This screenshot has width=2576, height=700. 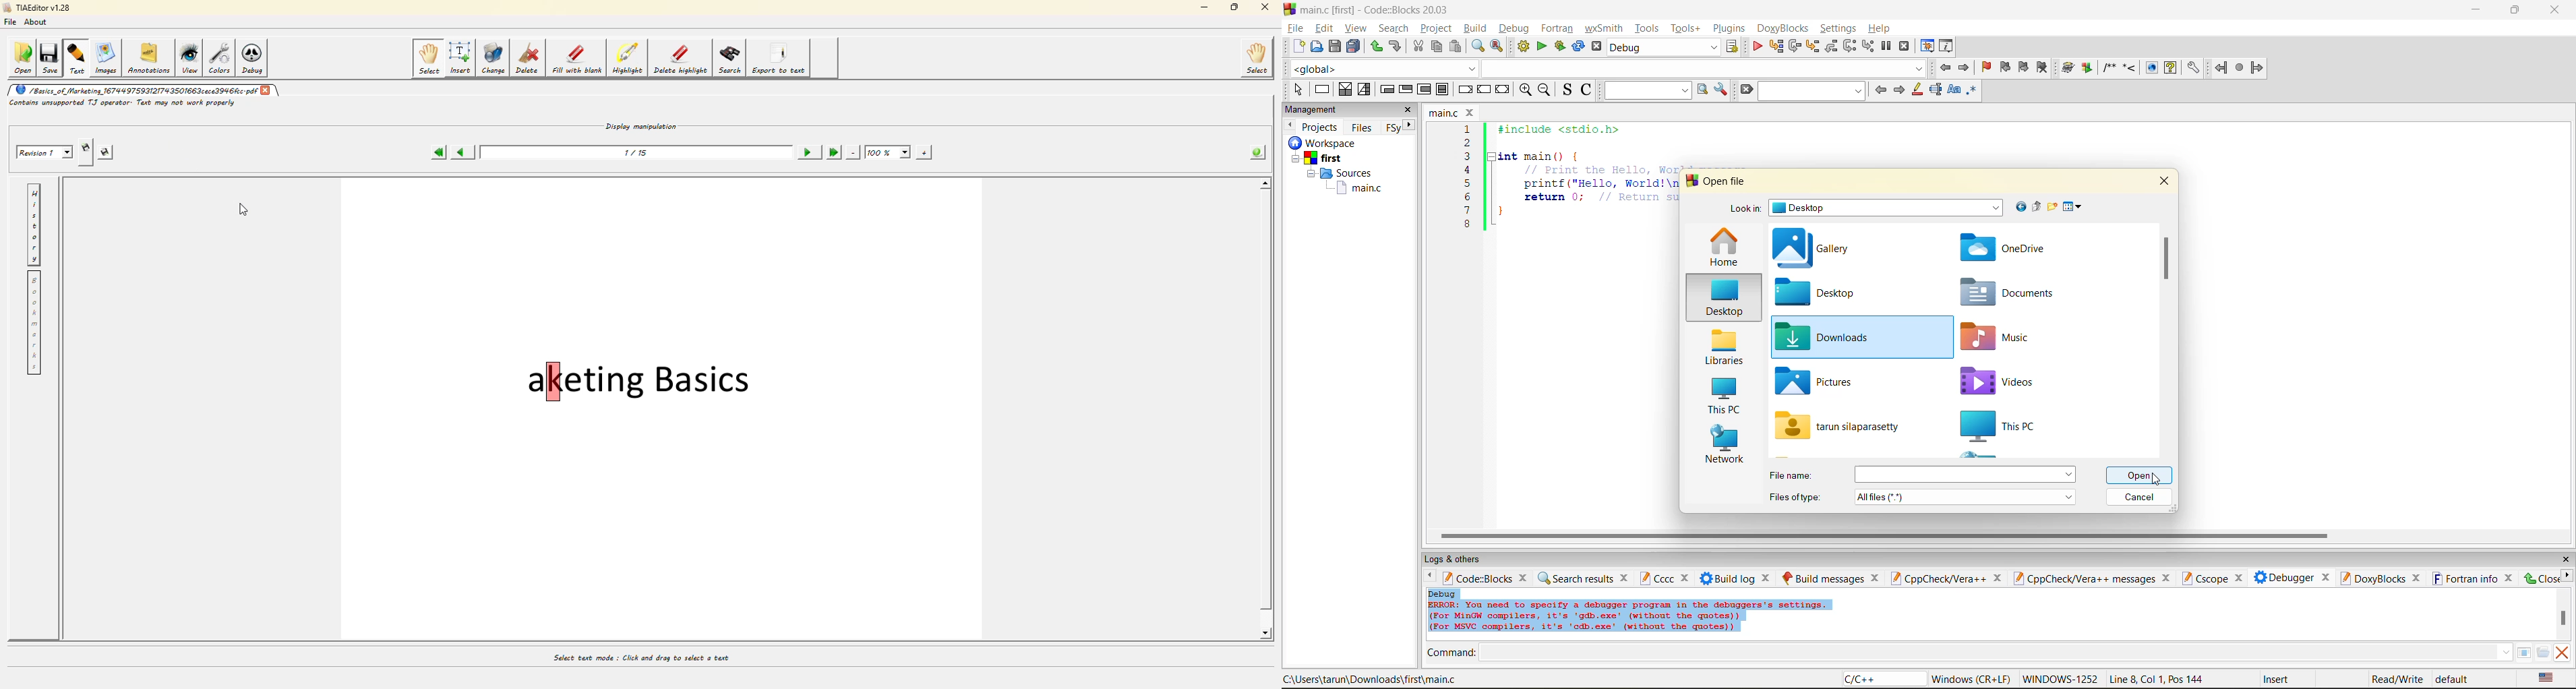 I want to click on block instruction, so click(x=1443, y=90).